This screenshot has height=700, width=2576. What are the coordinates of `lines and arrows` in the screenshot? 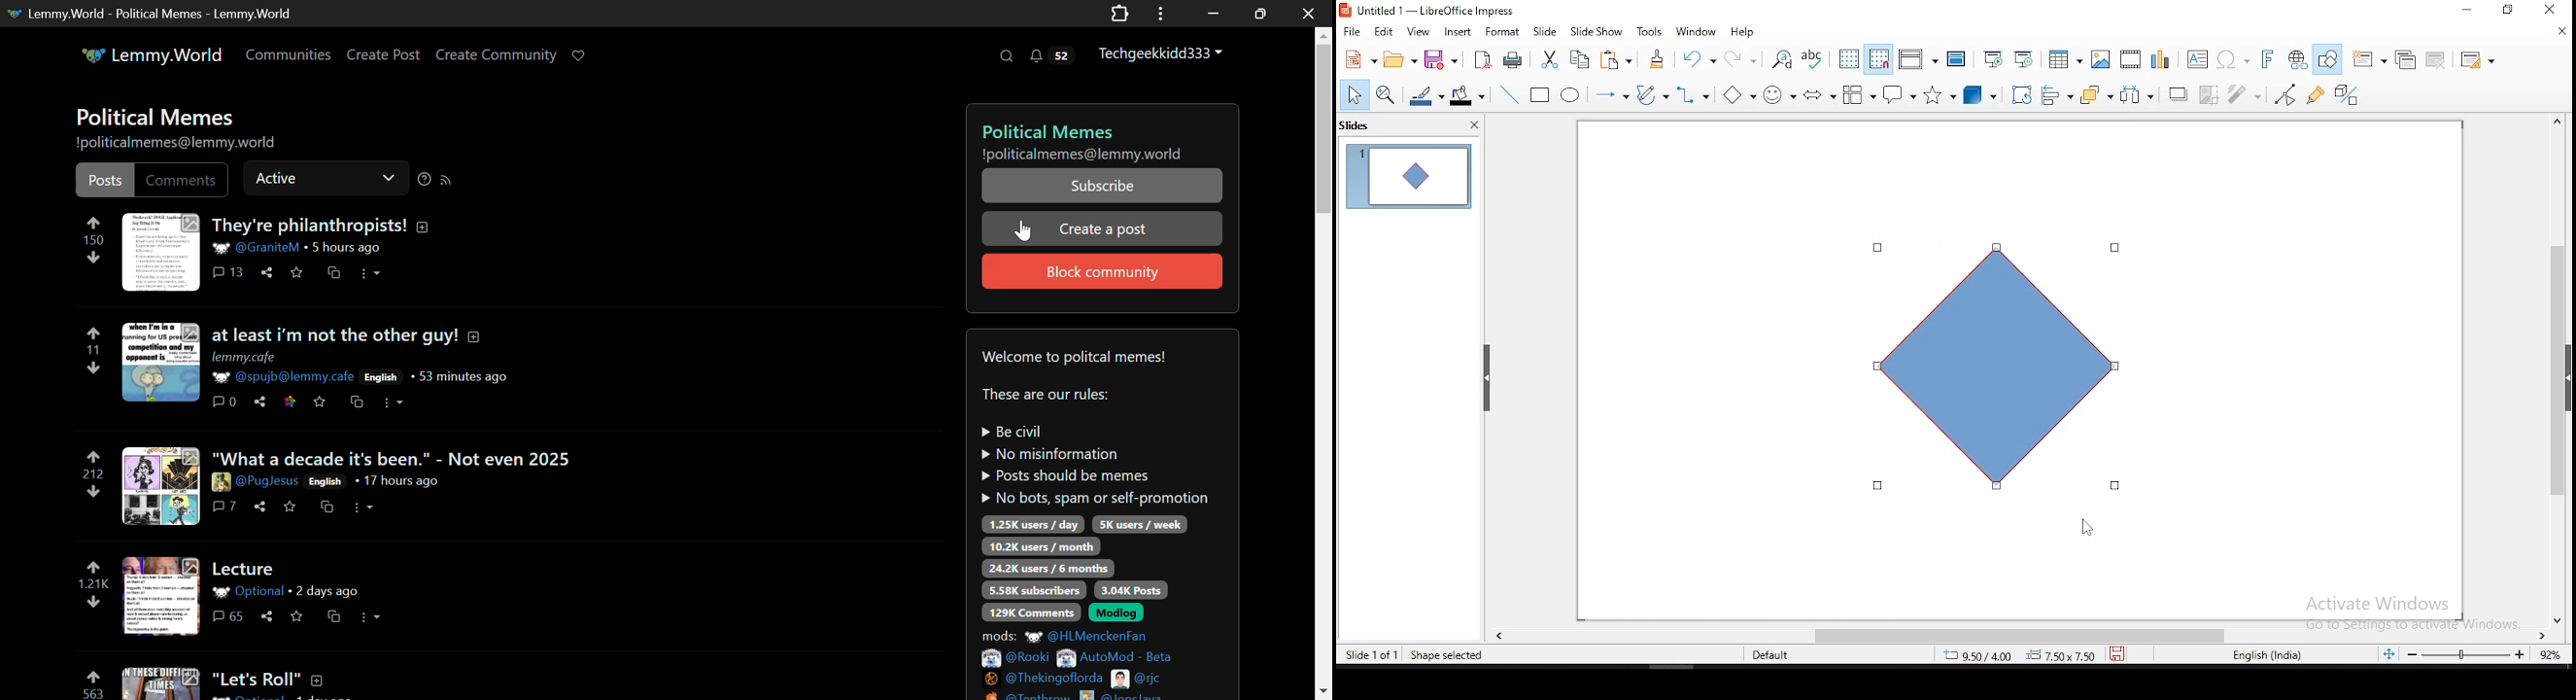 It's located at (1615, 97).